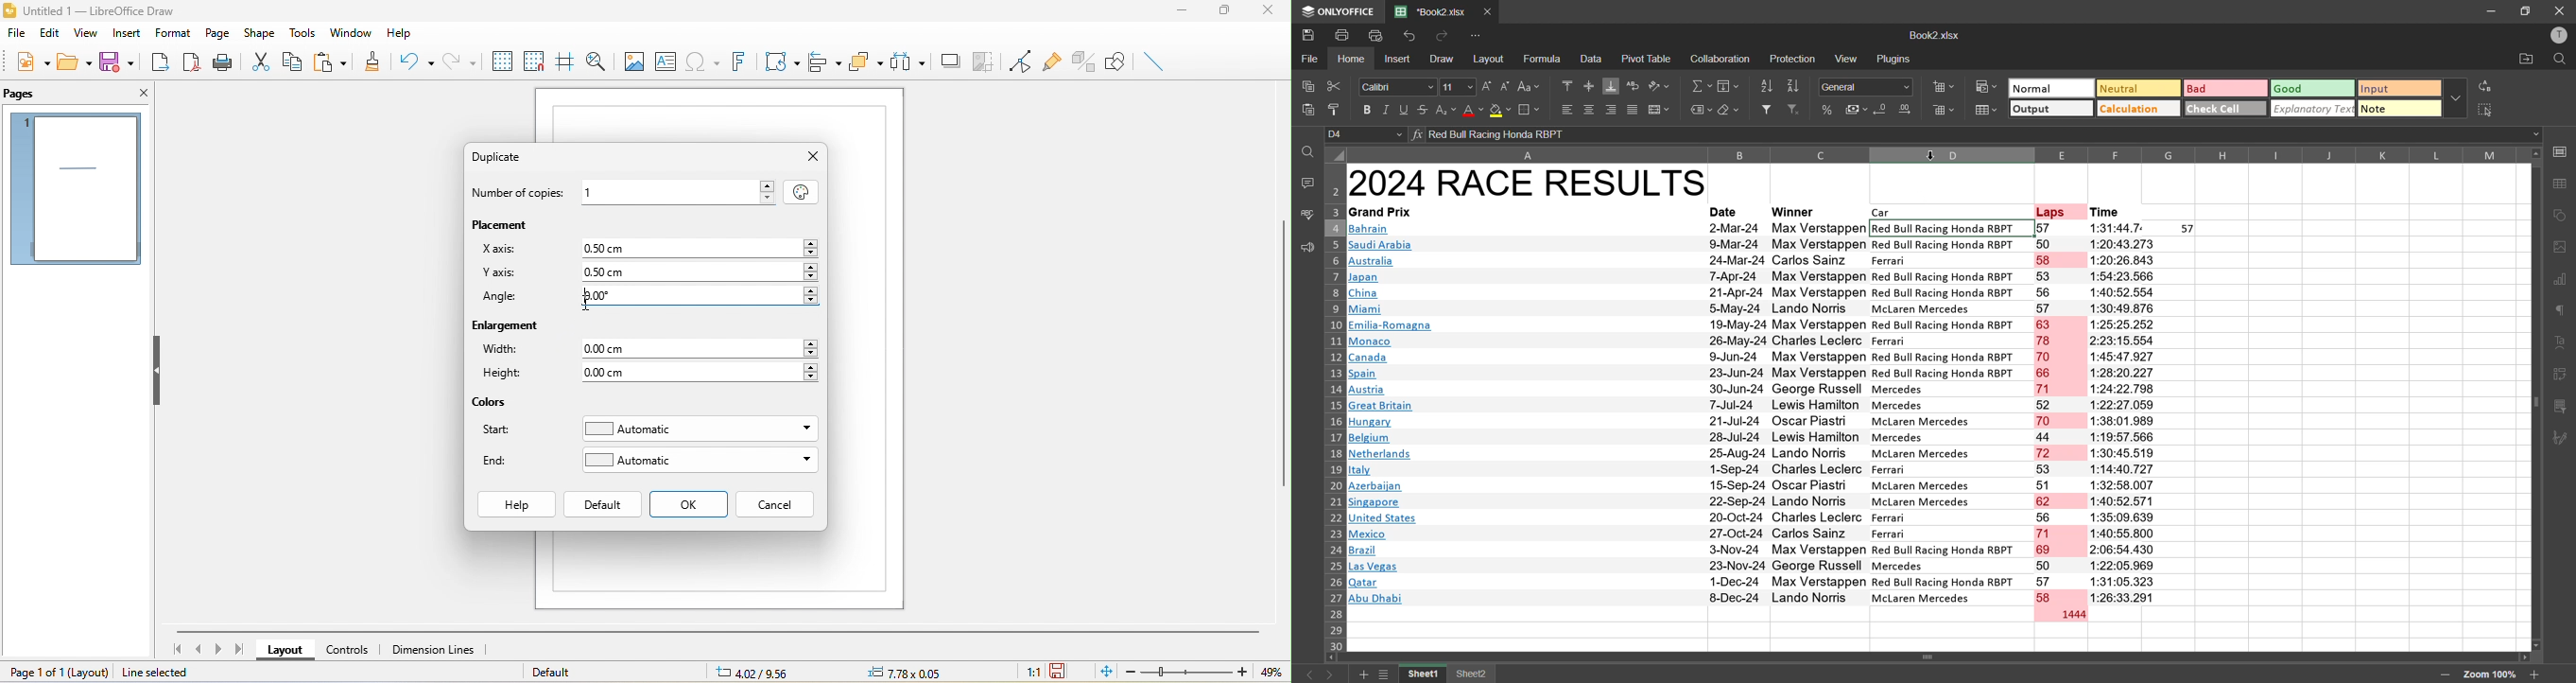 This screenshot has height=700, width=2576. What do you see at coordinates (225, 64) in the screenshot?
I see `print` at bounding box center [225, 64].